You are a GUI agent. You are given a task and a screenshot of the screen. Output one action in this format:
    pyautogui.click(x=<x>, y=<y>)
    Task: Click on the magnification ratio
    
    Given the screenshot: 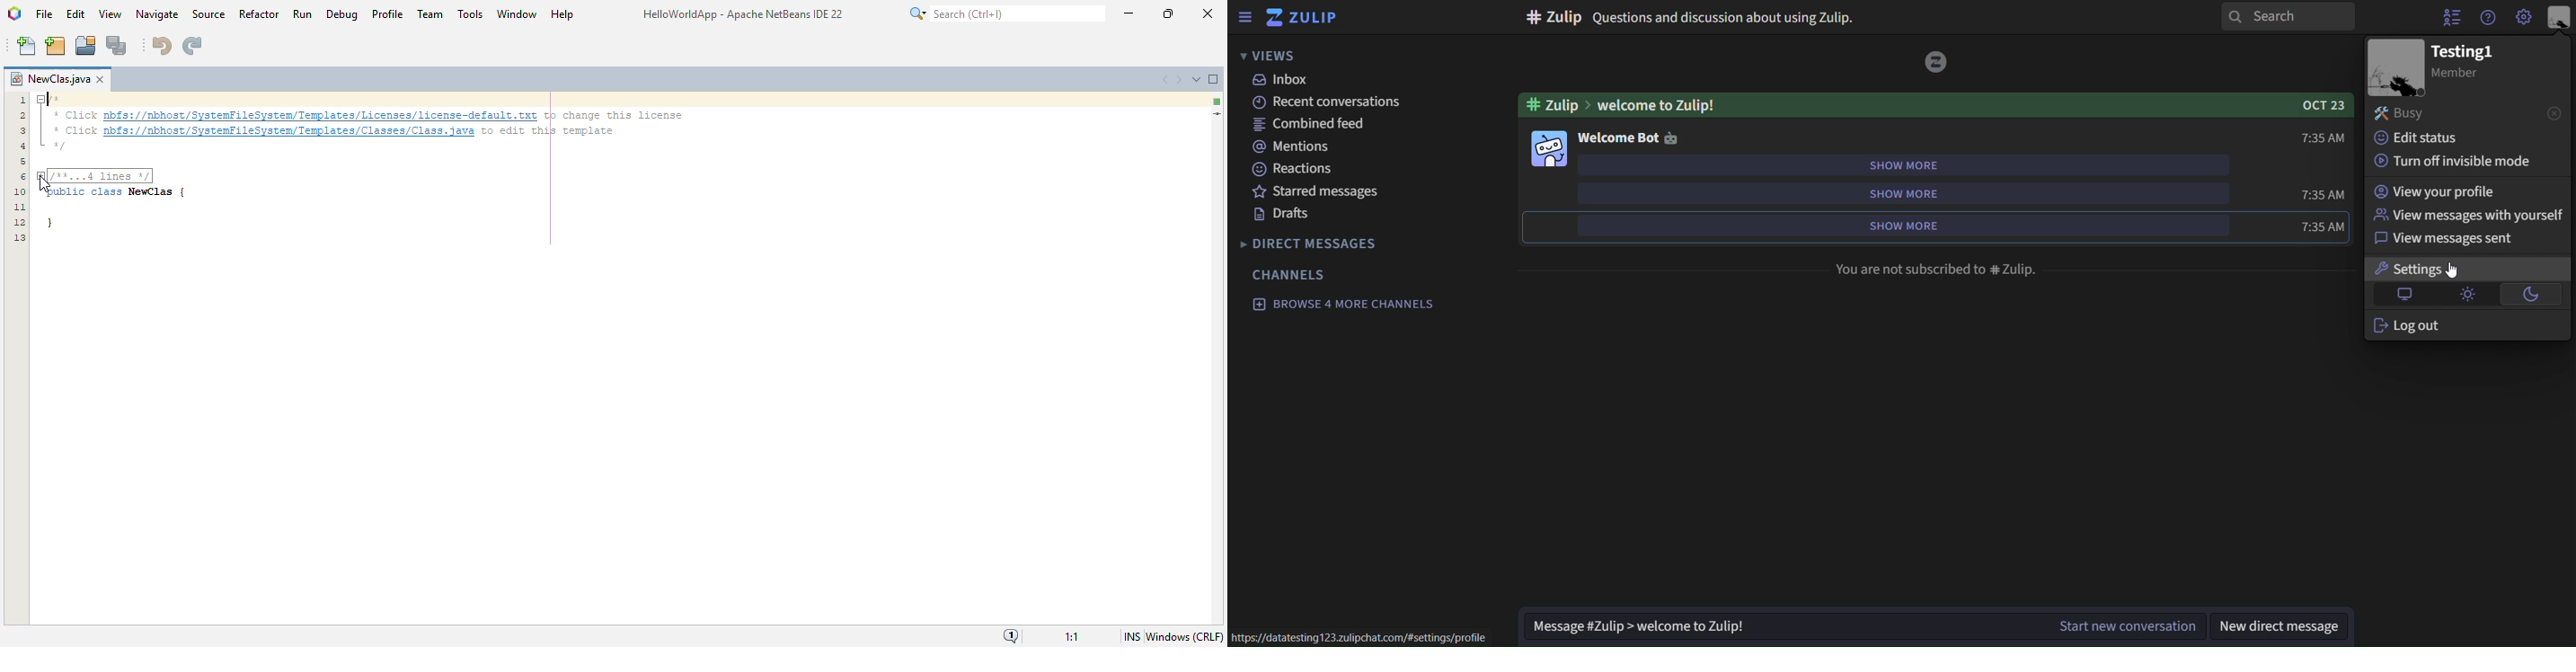 What is the action you would take?
    pyautogui.click(x=1072, y=637)
    